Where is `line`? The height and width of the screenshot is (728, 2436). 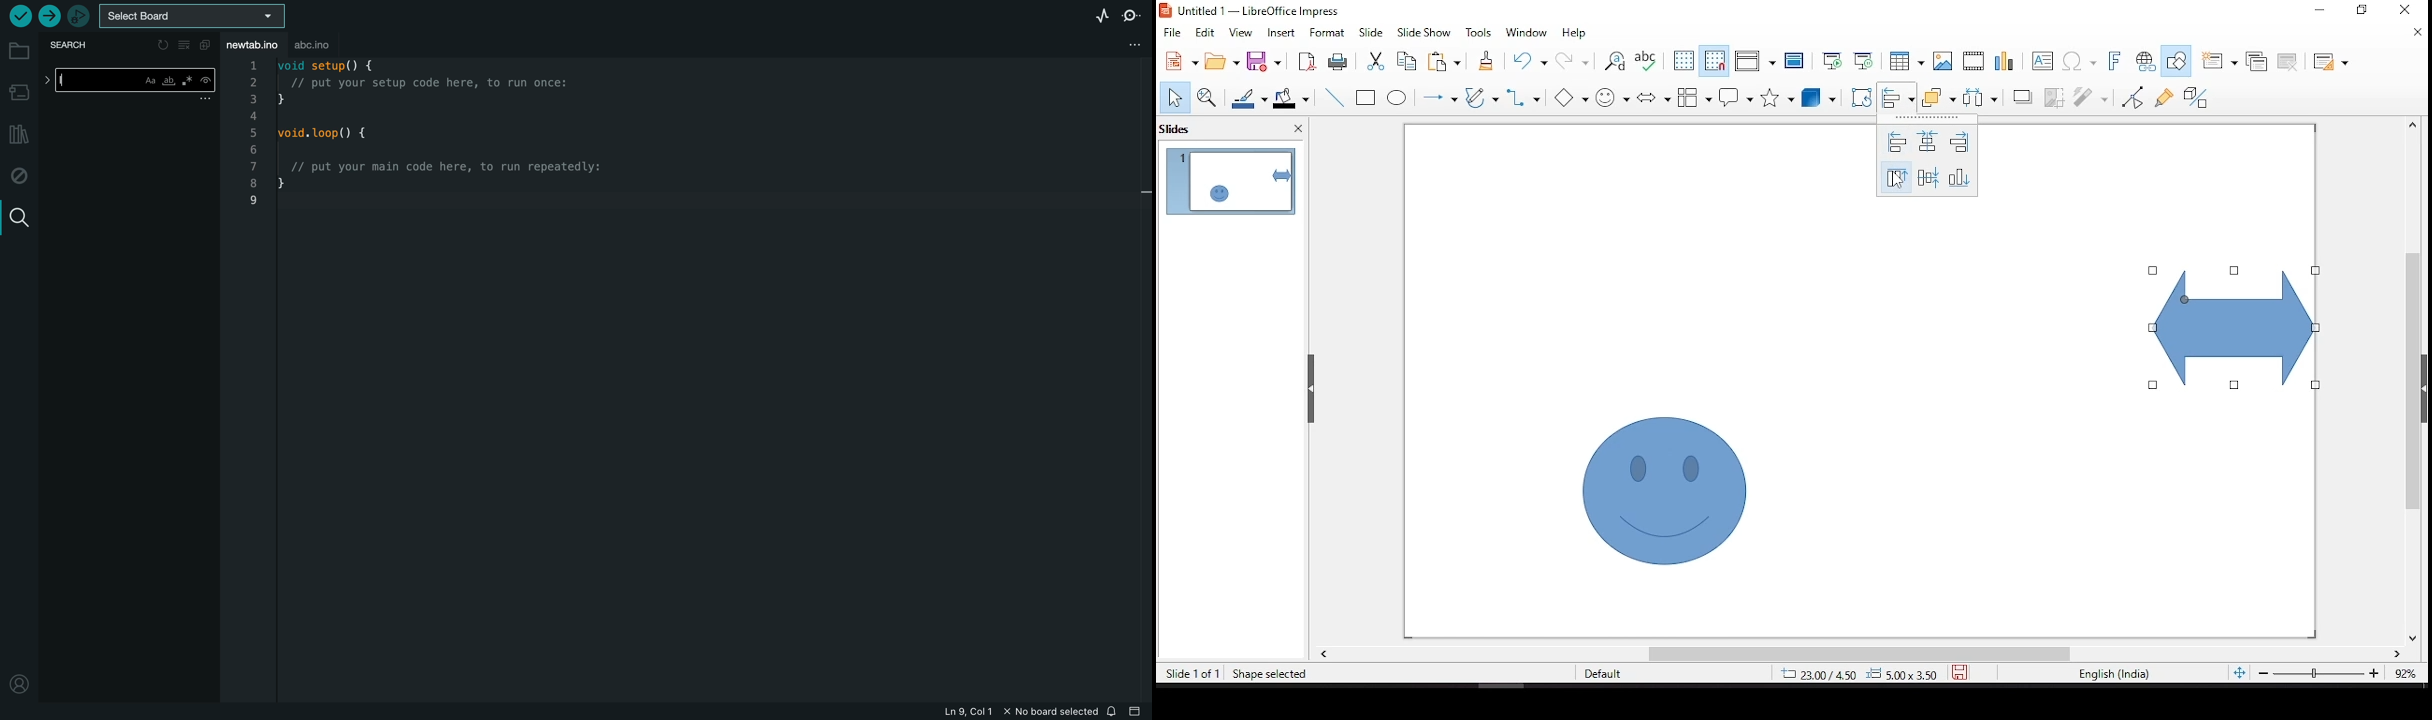
line is located at coordinates (1335, 98).